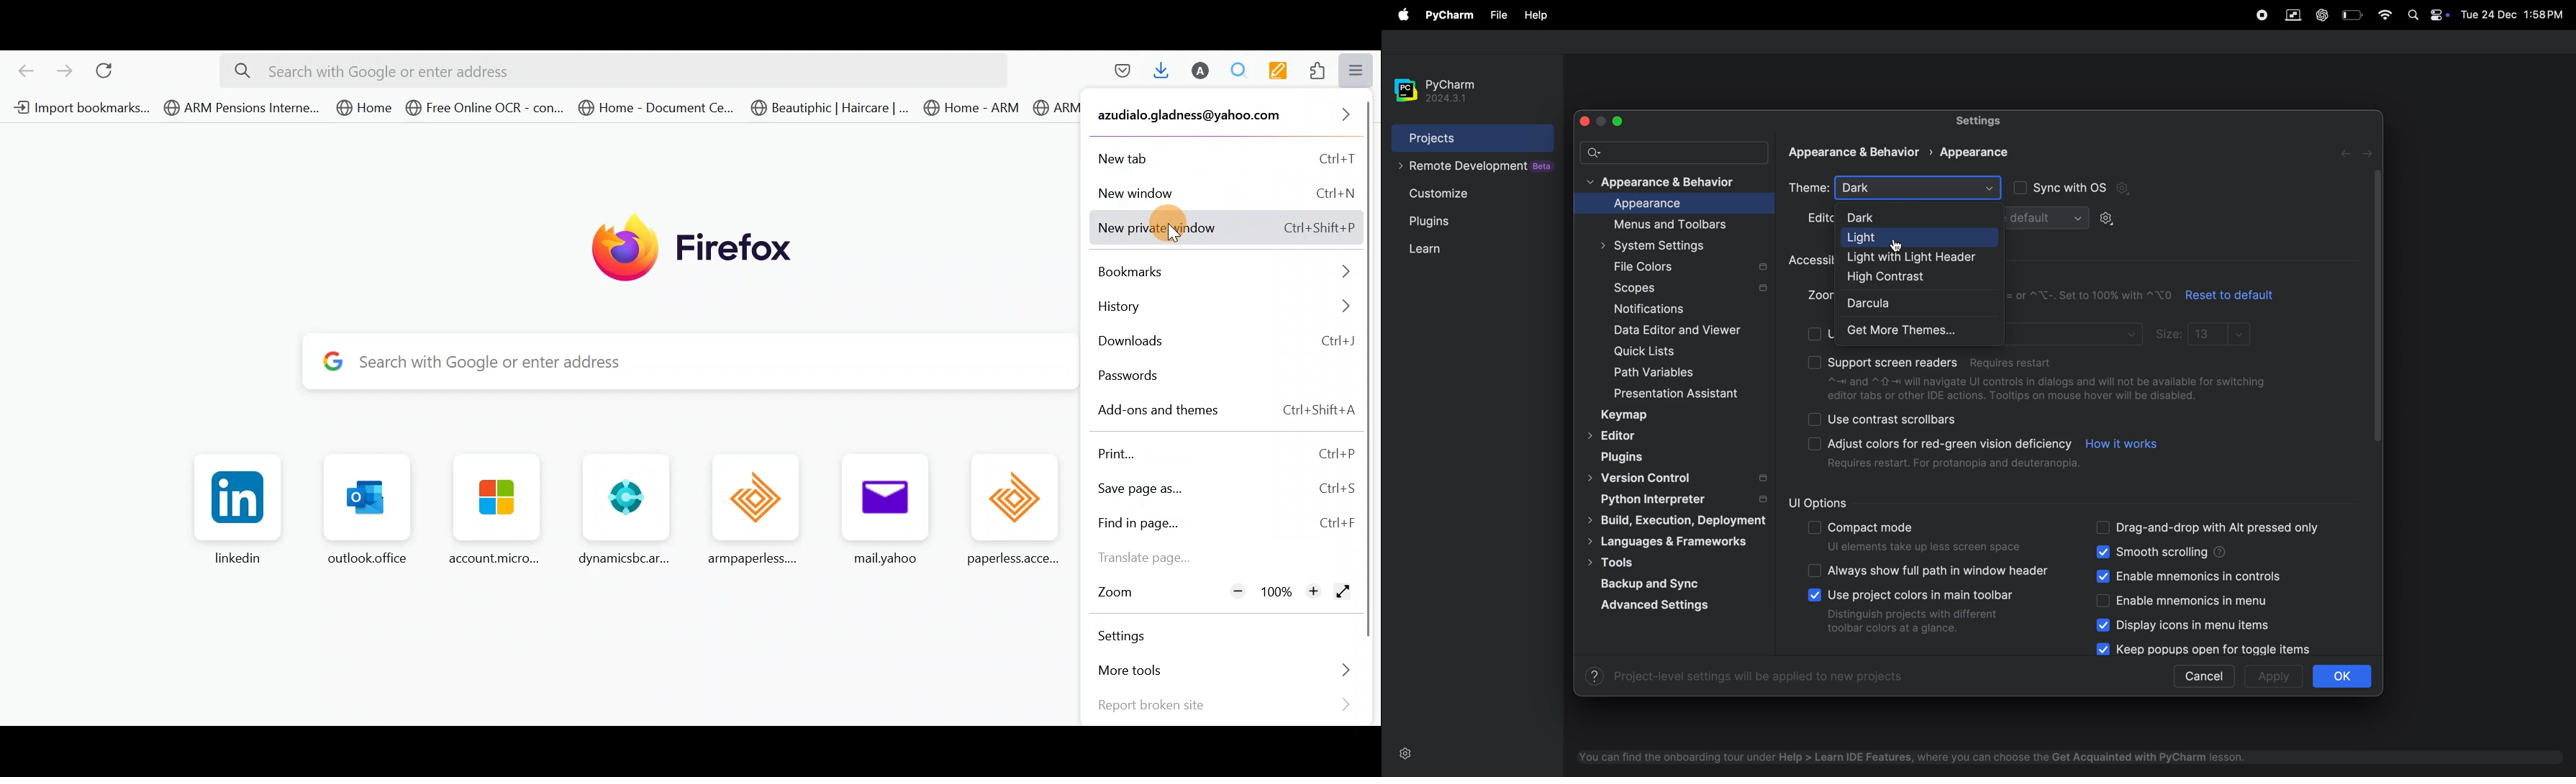  I want to click on armpaperless...., so click(759, 509).